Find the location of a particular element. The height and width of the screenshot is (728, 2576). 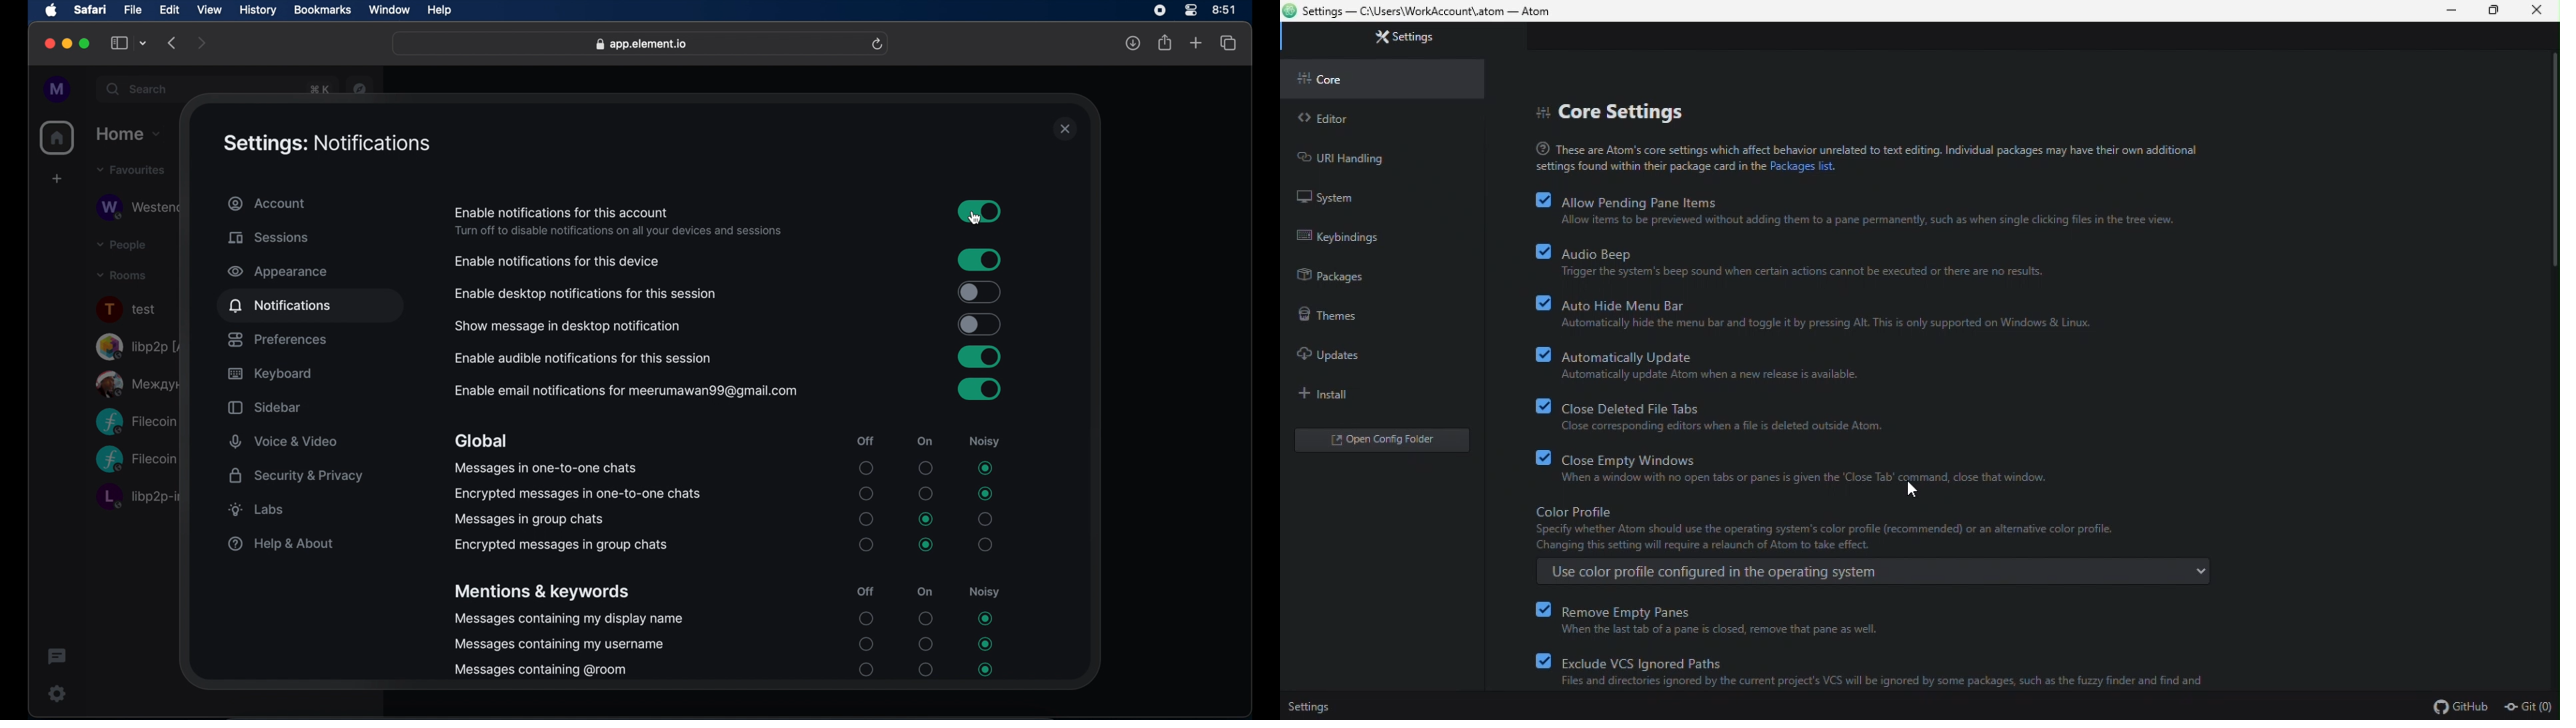

time is located at coordinates (1225, 10).